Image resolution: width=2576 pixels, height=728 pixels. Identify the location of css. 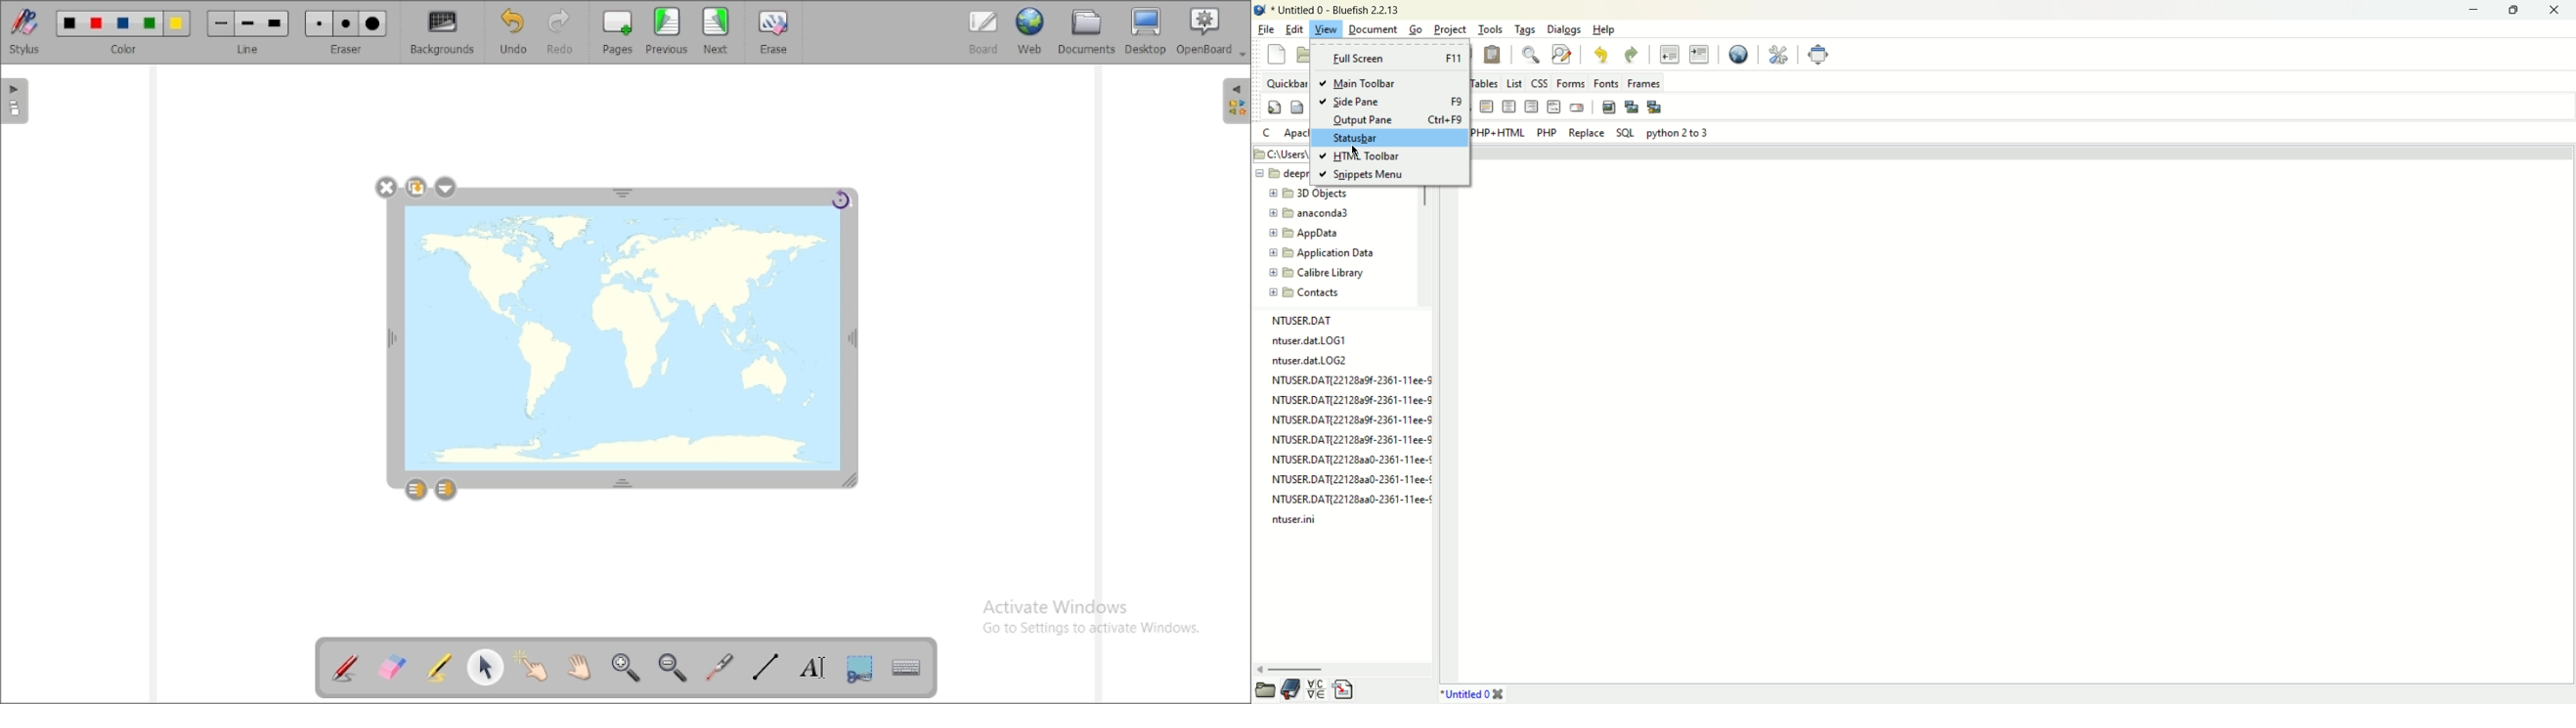
(1538, 83).